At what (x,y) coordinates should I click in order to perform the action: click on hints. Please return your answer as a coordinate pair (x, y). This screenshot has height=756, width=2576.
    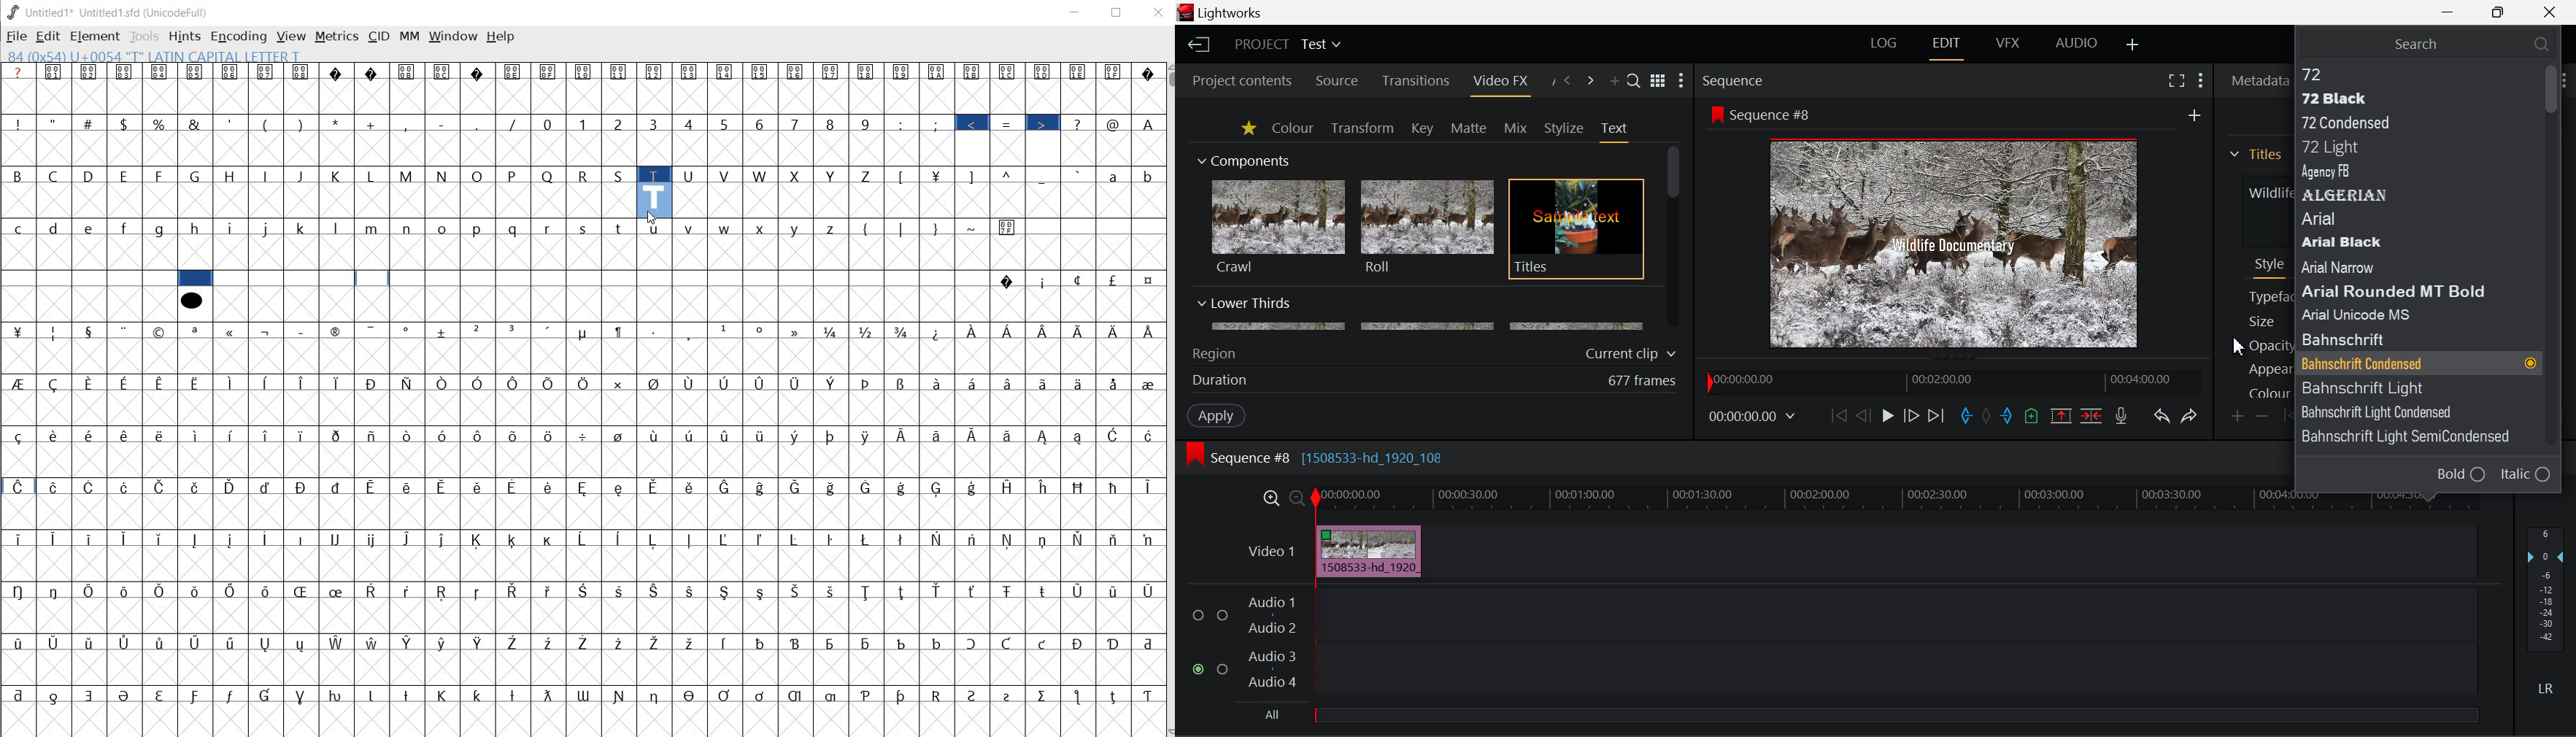
    Looking at the image, I should click on (185, 36).